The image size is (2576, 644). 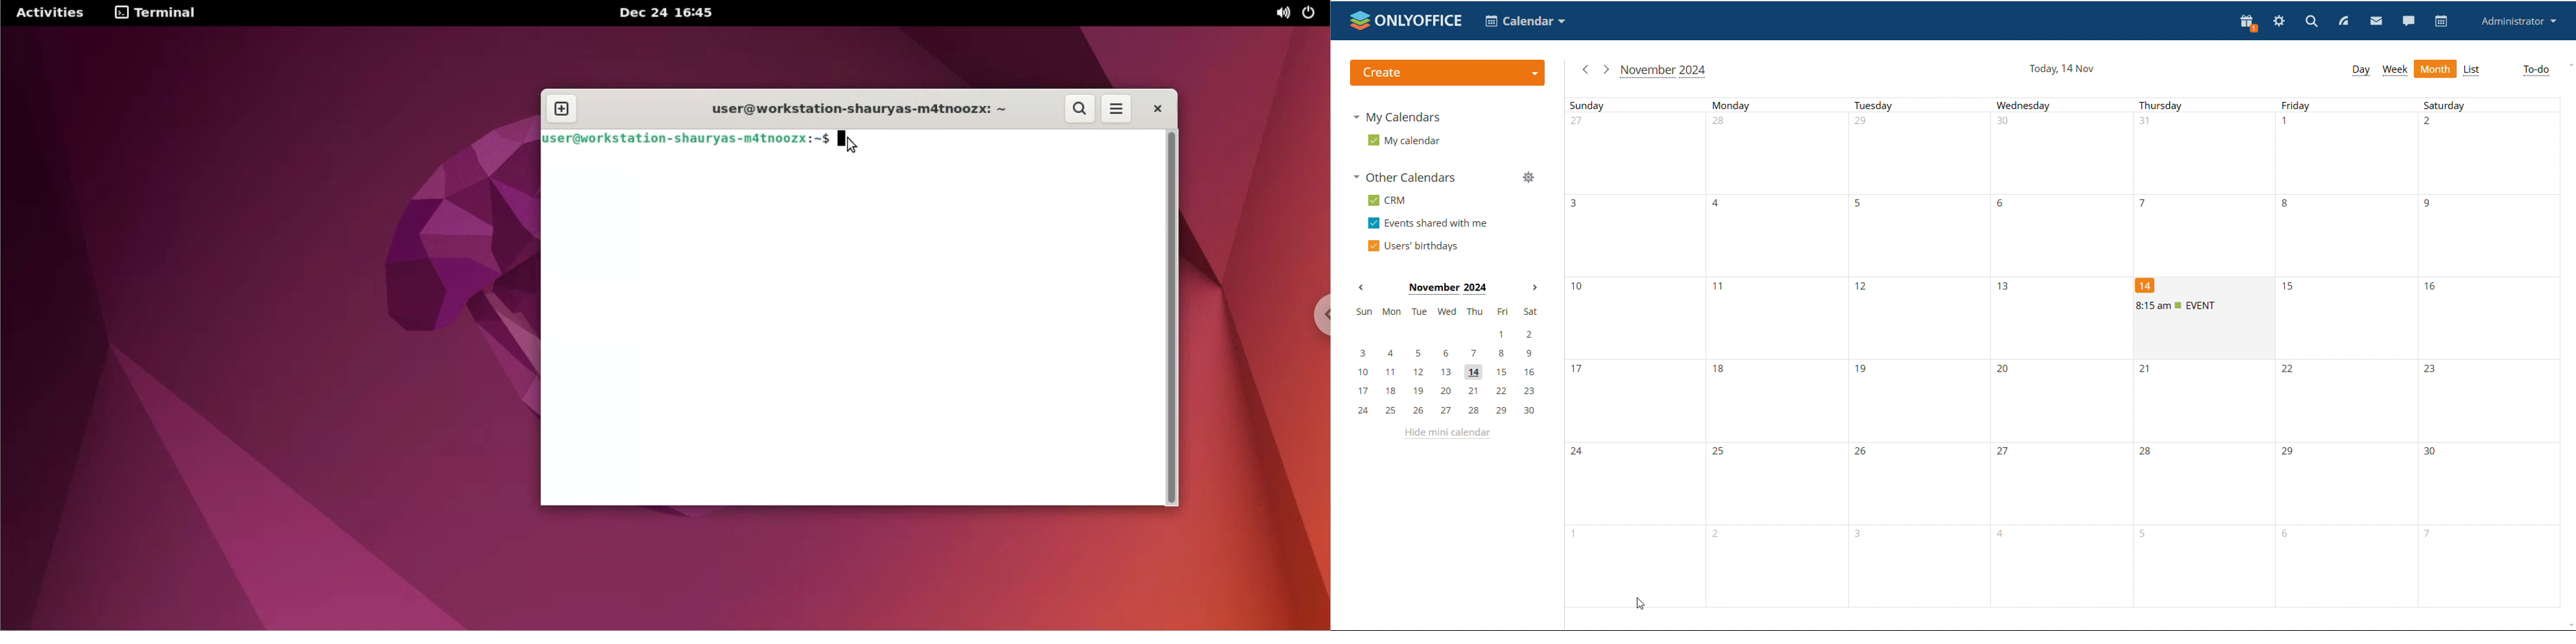 I want to click on 10, 11, 12, 13, so click(x=1850, y=316).